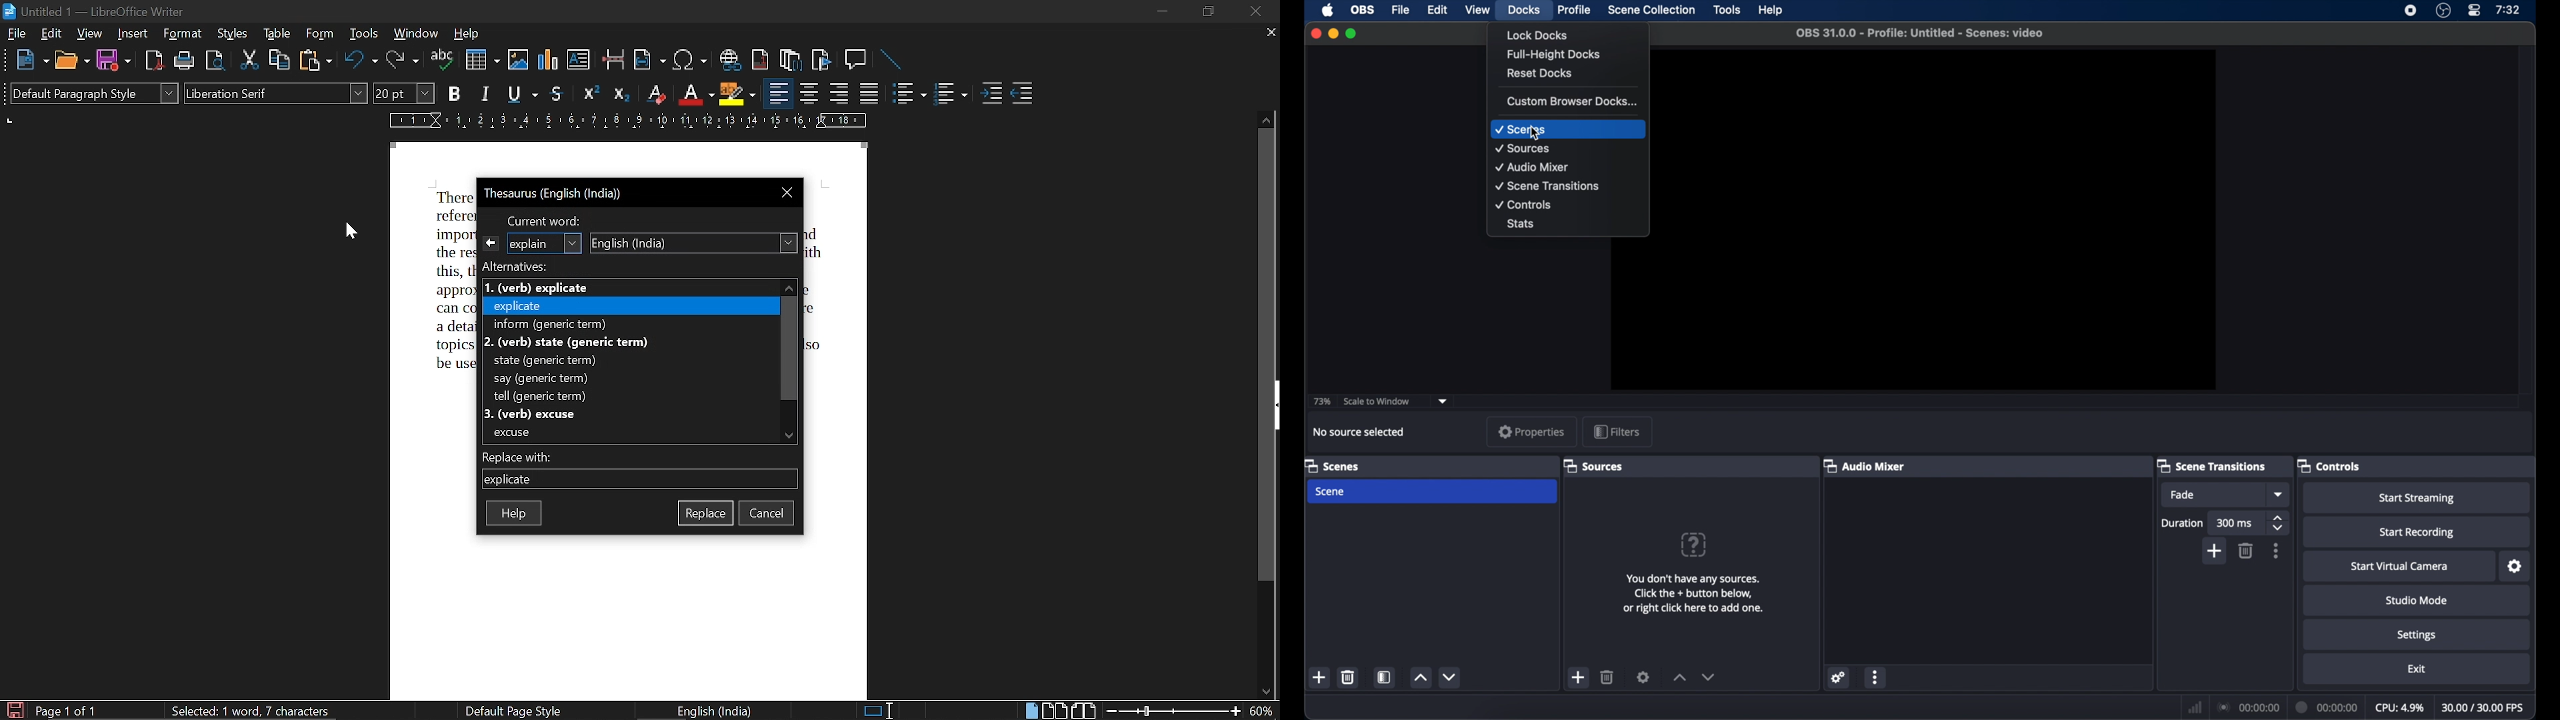 This screenshot has width=2576, height=728. Describe the element at coordinates (416, 35) in the screenshot. I see `window` at that location.